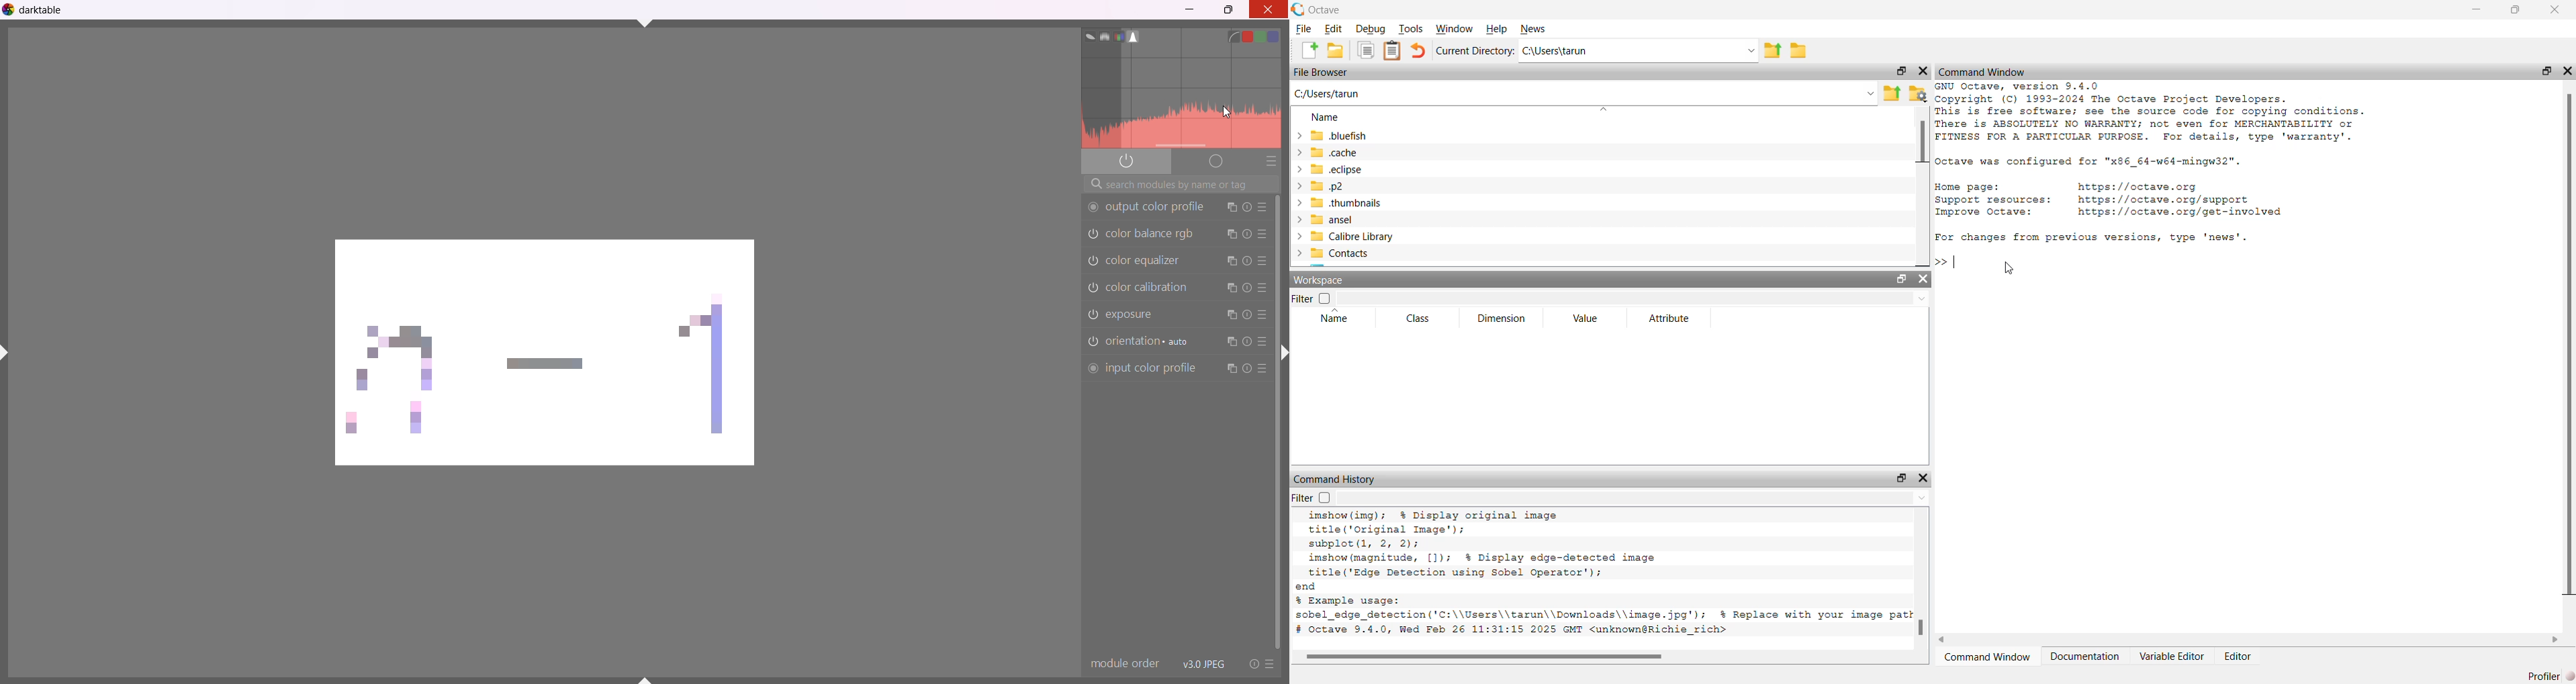 This screenshot has width=2576, height=700. I want to click on horizontal scroll bar, so click(2253, 641).